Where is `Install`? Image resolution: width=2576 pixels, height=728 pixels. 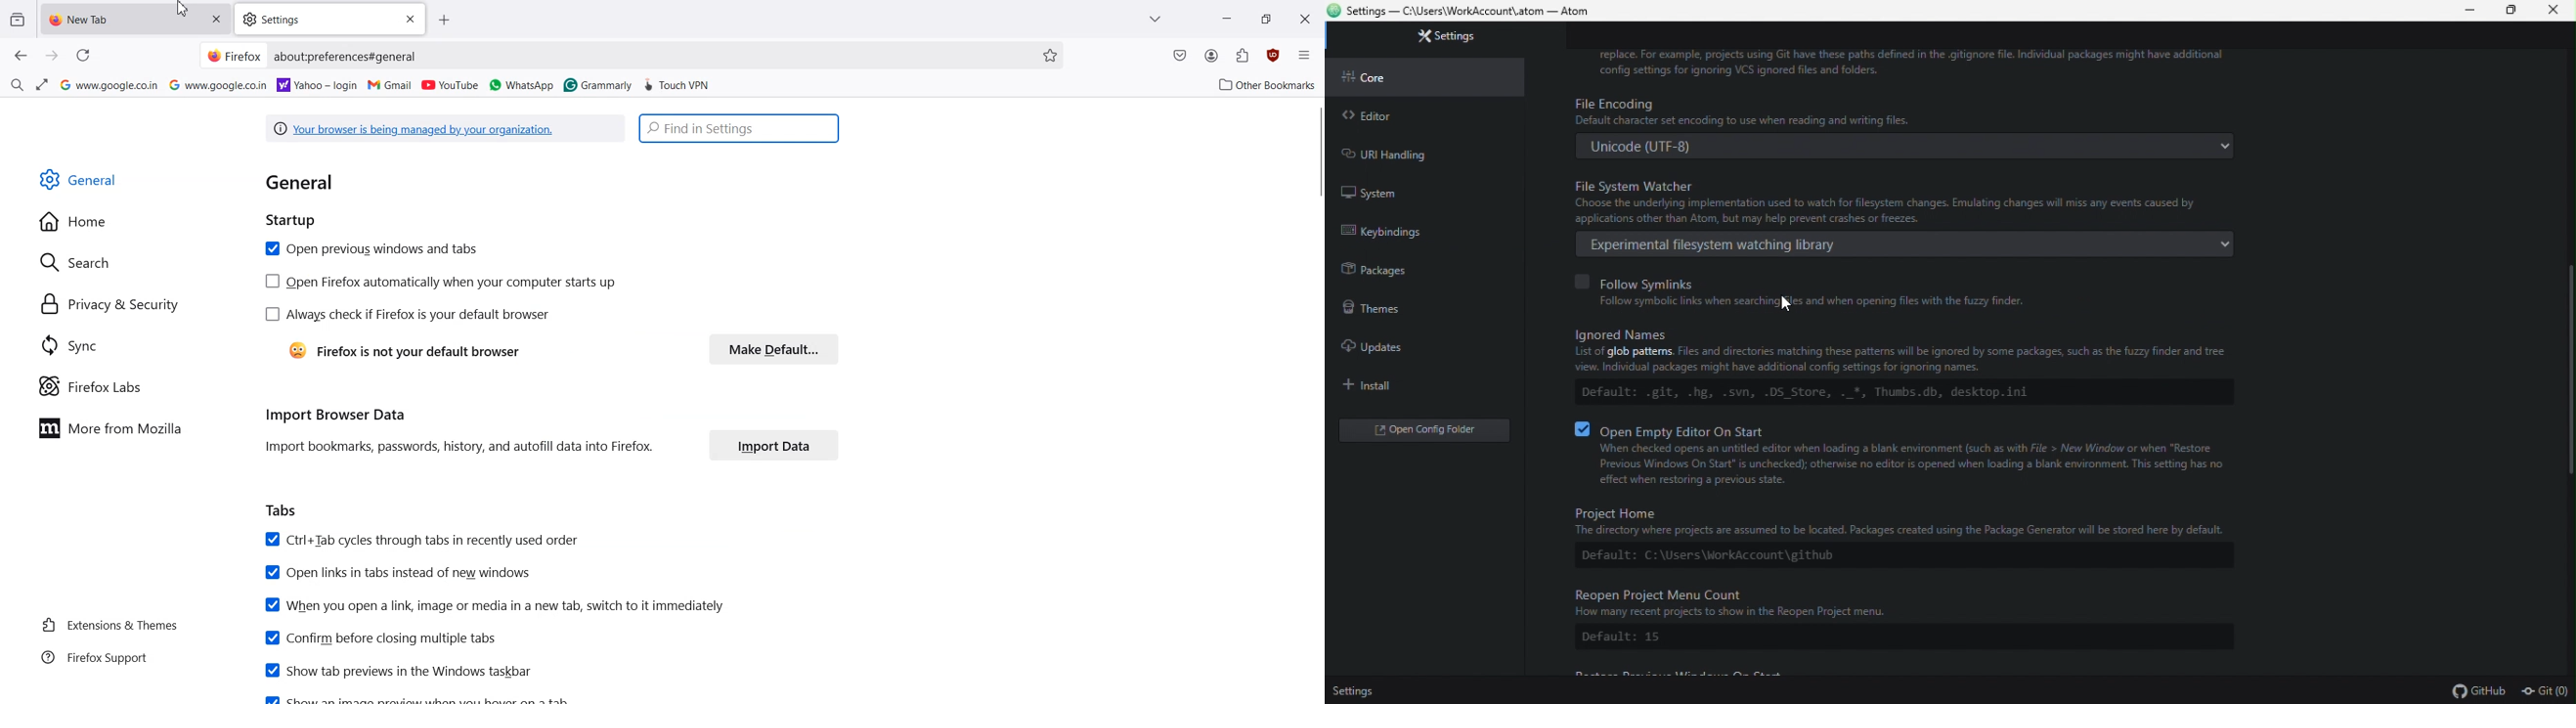 Install is located at coordinates (1376, 385).